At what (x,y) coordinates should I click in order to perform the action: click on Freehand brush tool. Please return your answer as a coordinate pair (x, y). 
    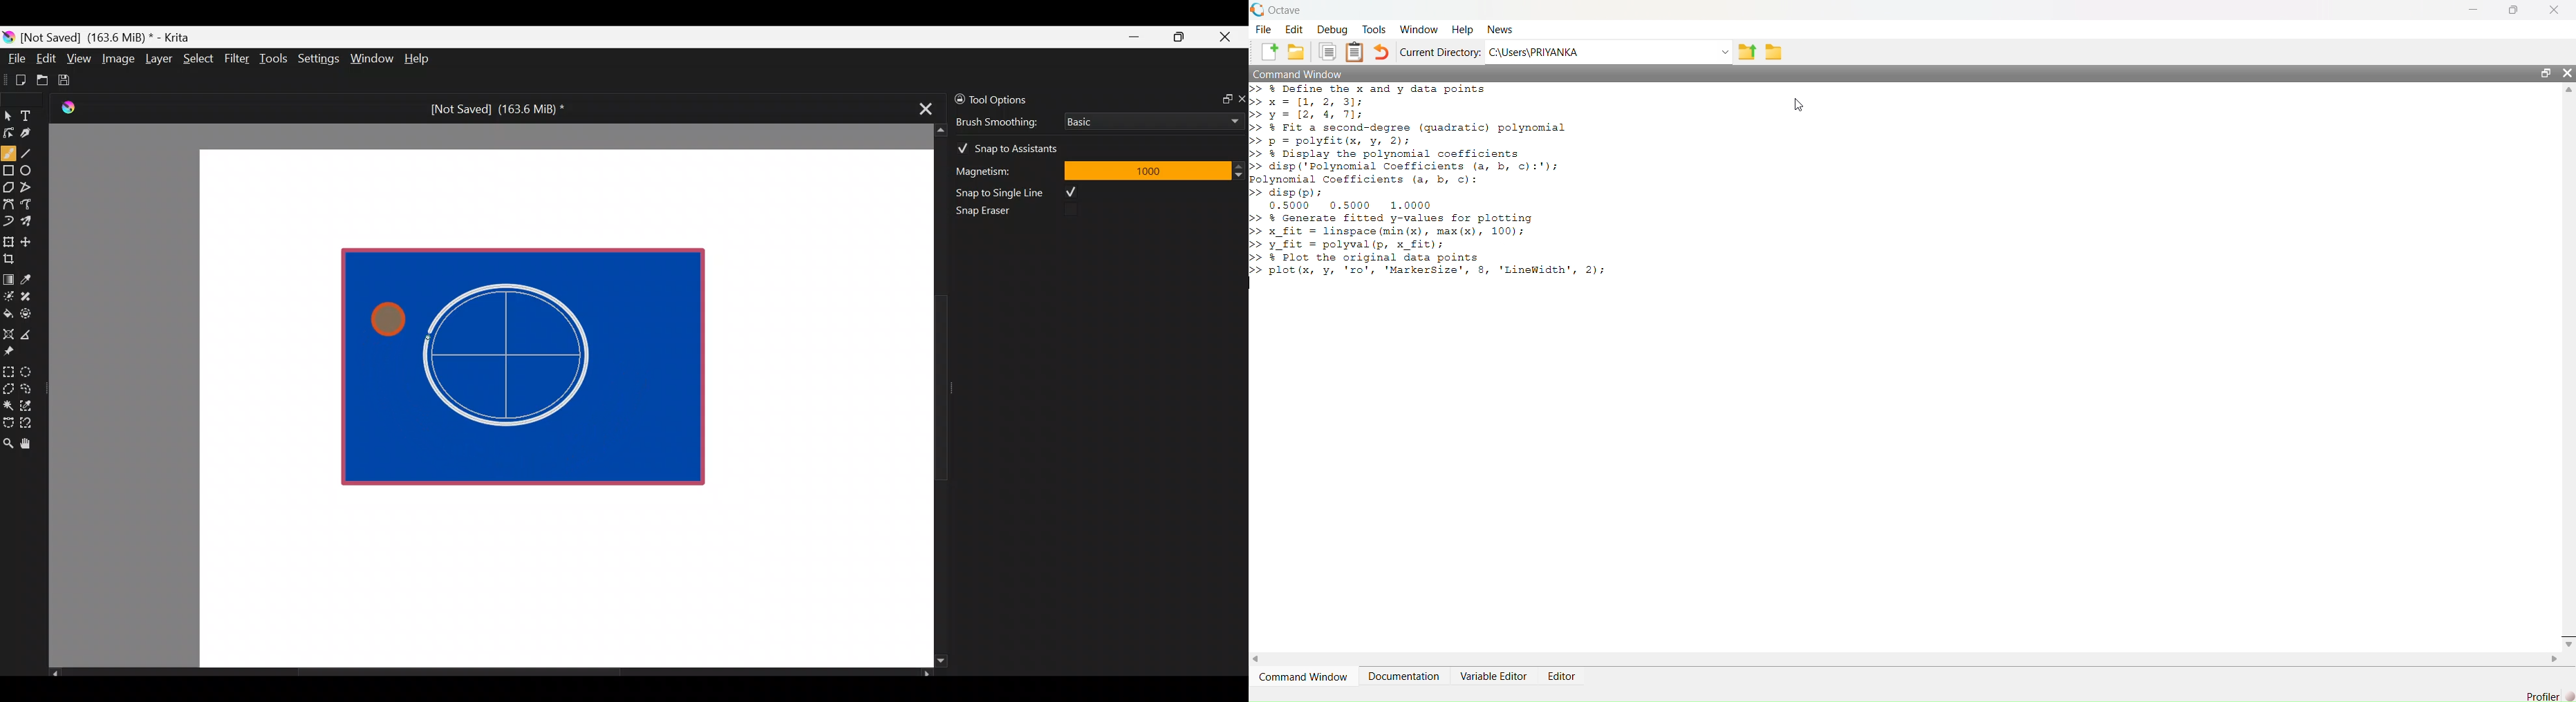
    Looking at the image, I should click on (8, 148).